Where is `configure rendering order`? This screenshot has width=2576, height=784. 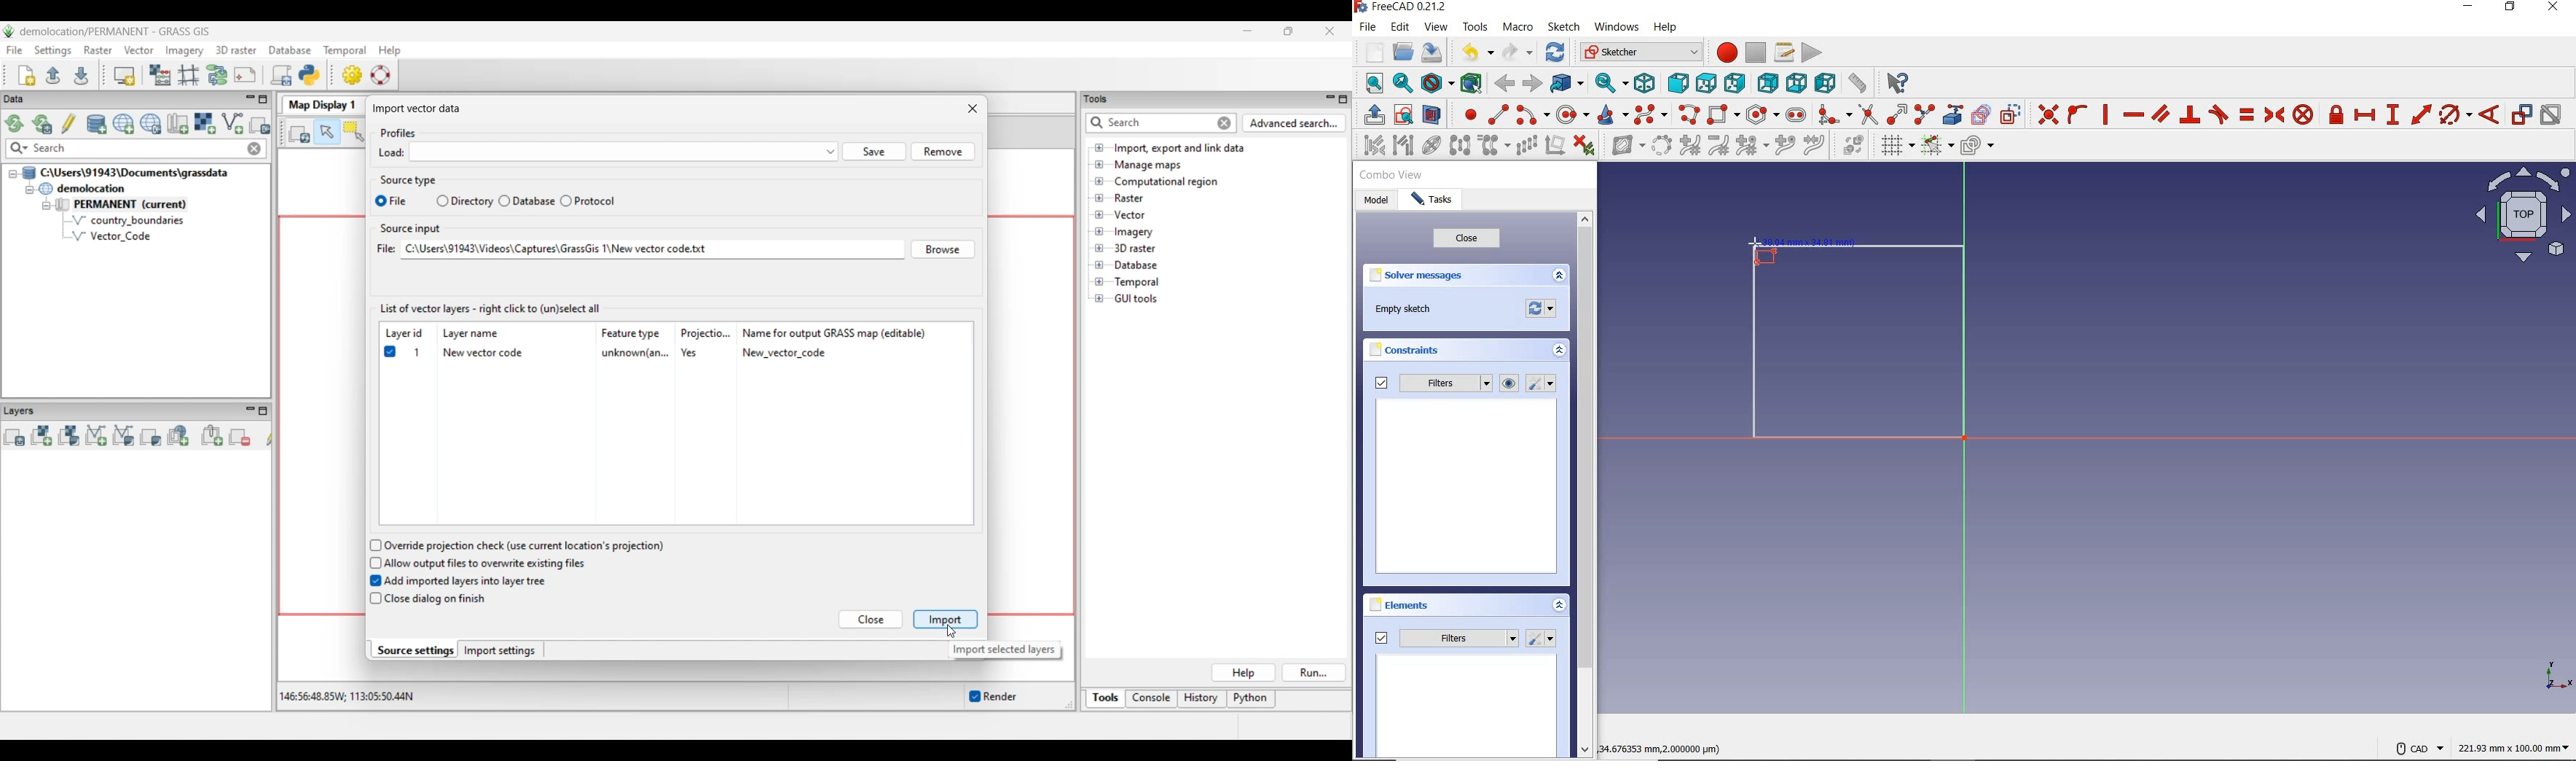 configure rendering order is located at coordinates (1976, 144).